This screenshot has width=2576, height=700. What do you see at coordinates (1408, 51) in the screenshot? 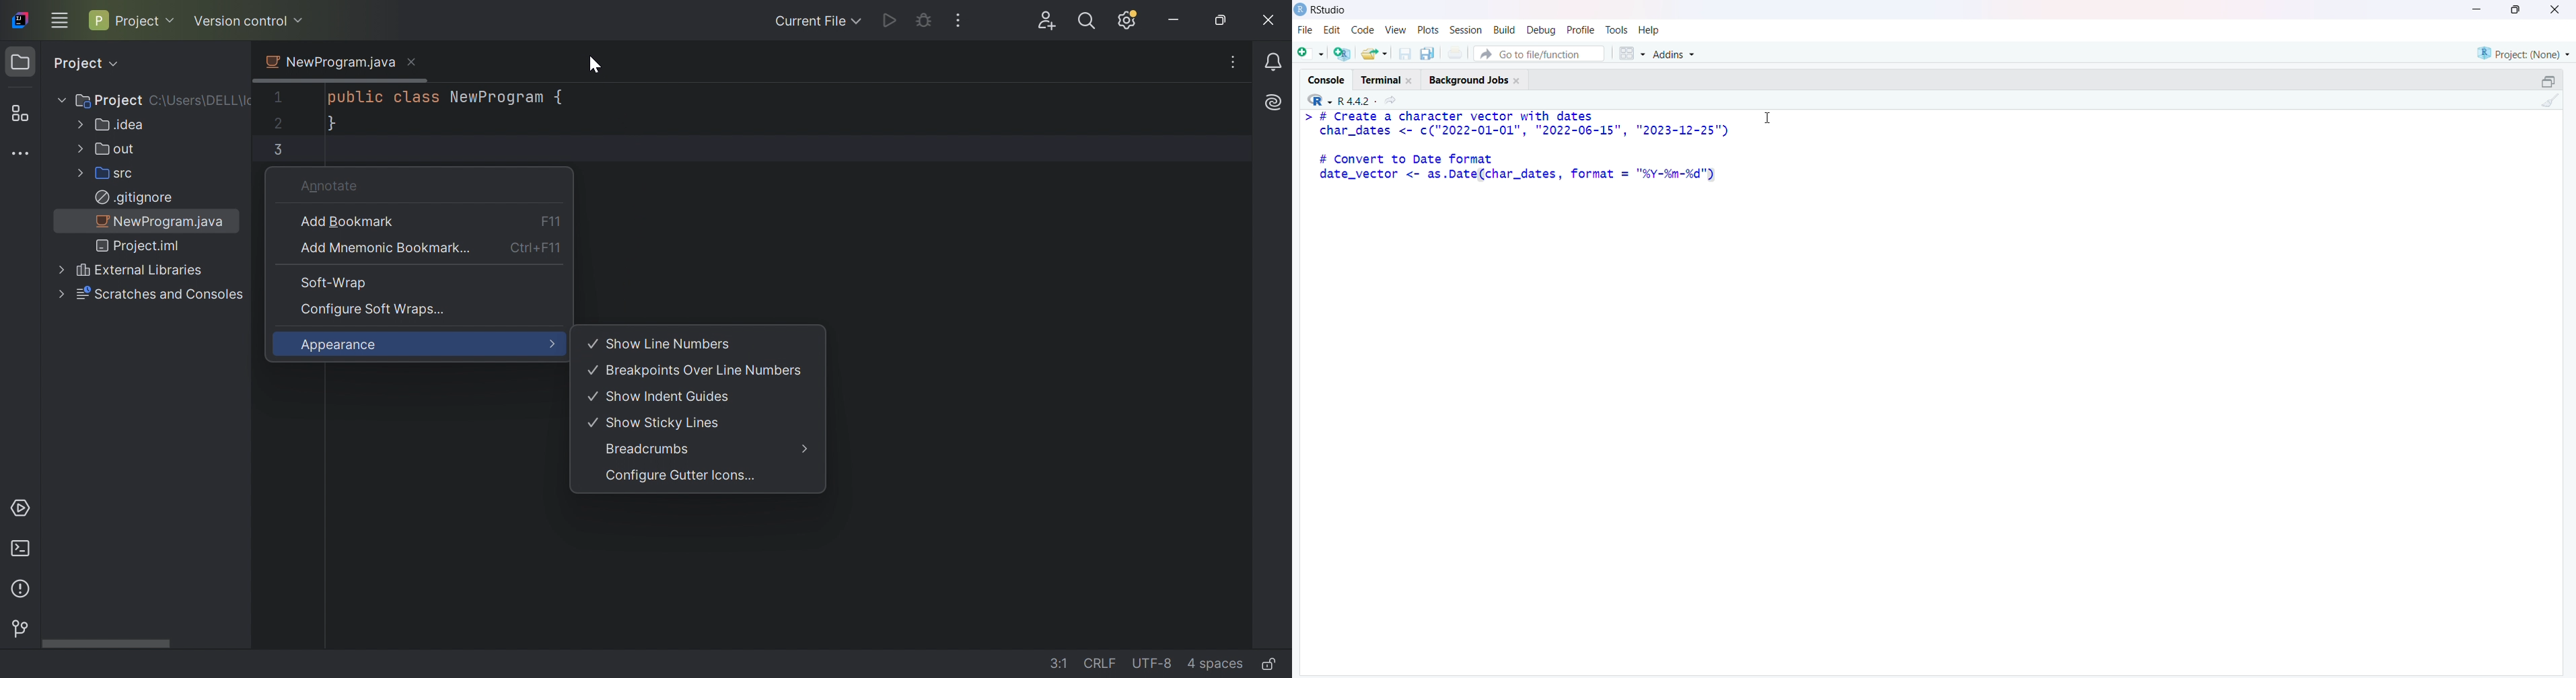
I see `Save current document (Ctrl + S)` at bounding box center [1408, 51].